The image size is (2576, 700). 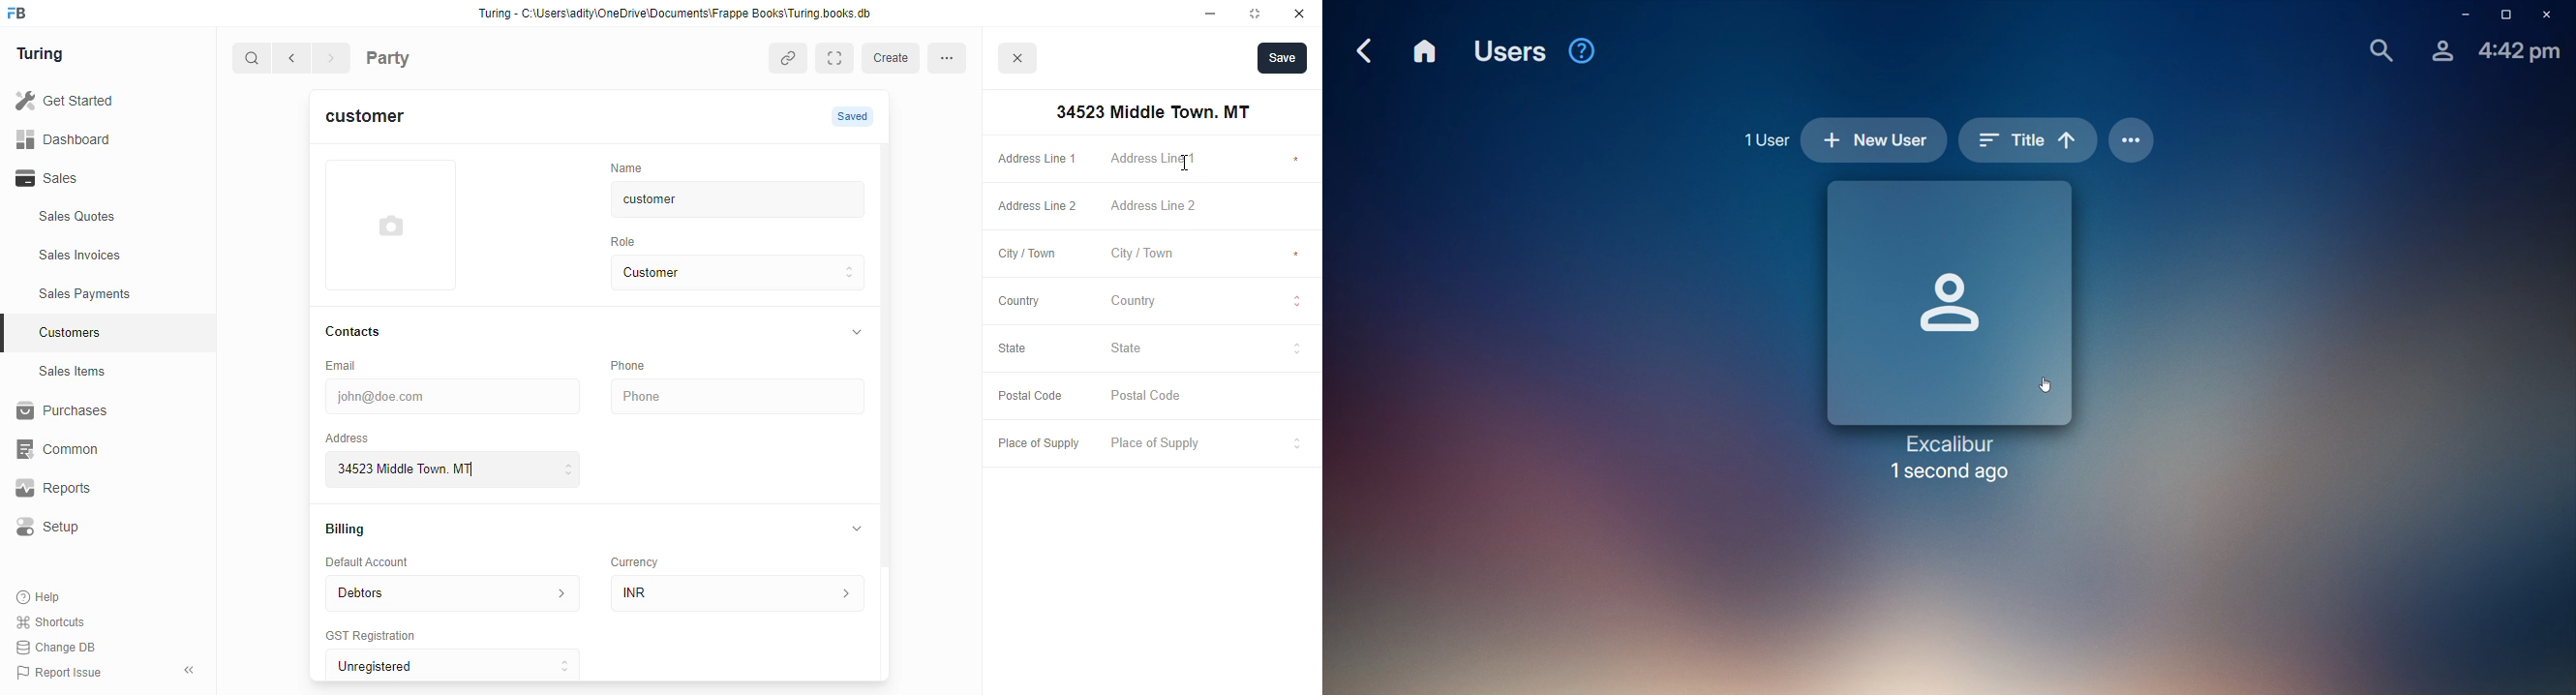 I want to click on collapse, so click(x=855, y=333).